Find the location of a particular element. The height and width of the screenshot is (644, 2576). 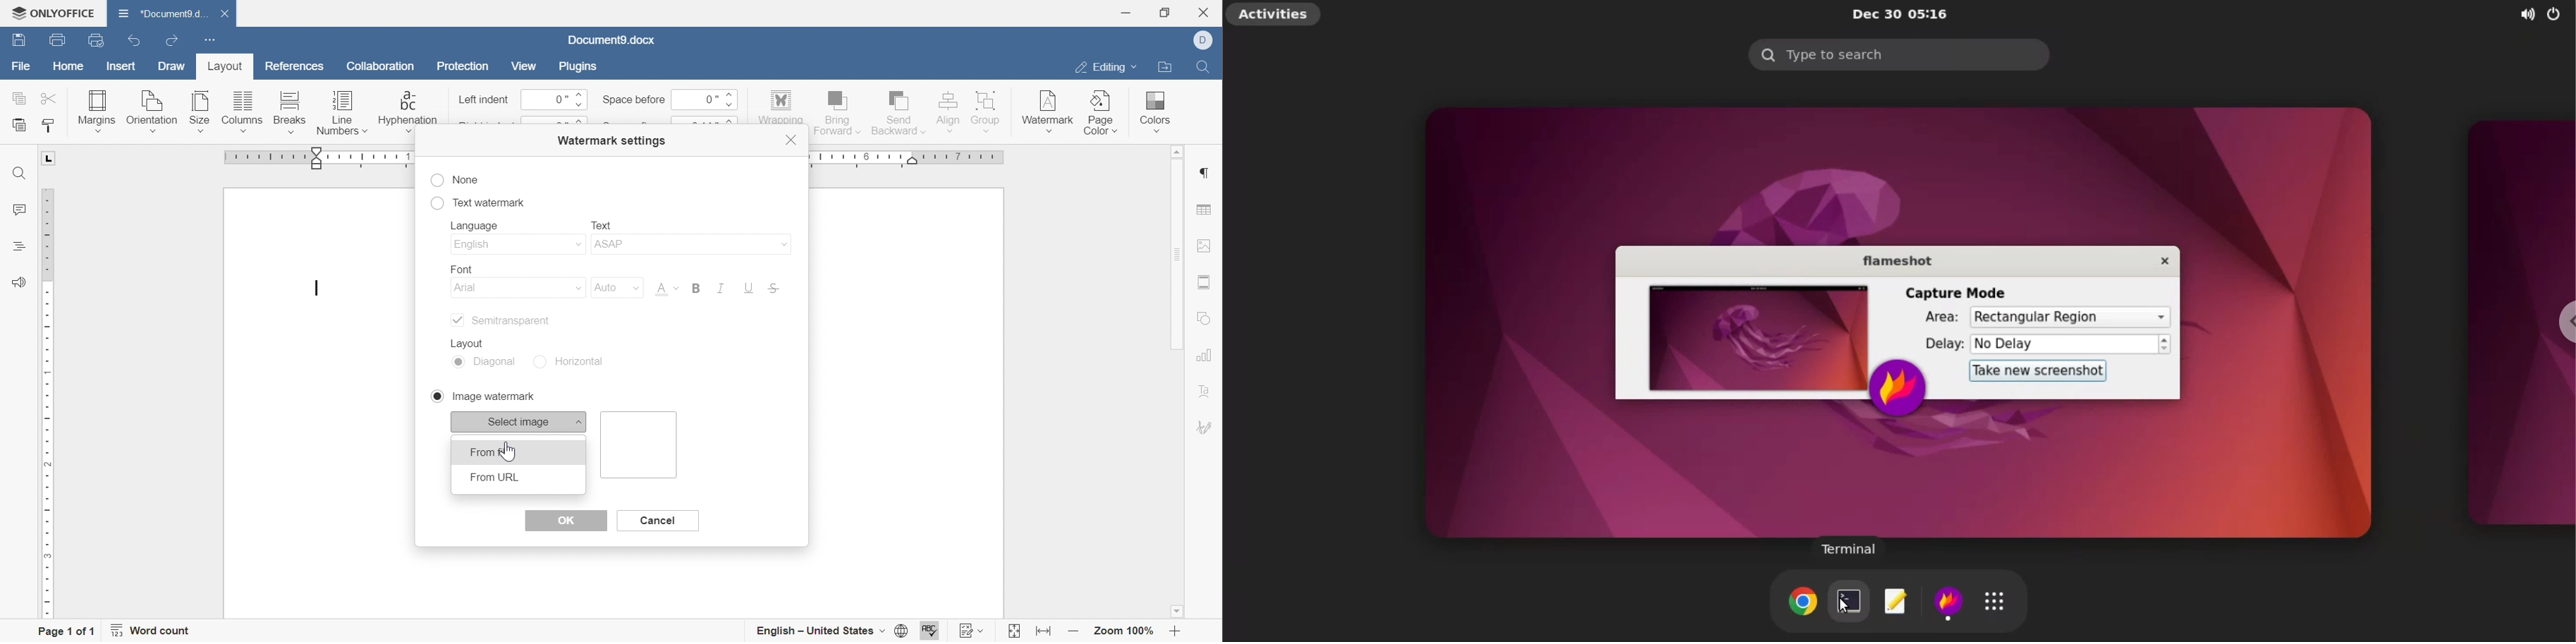

restore down is located at coordinates (1169, 12).